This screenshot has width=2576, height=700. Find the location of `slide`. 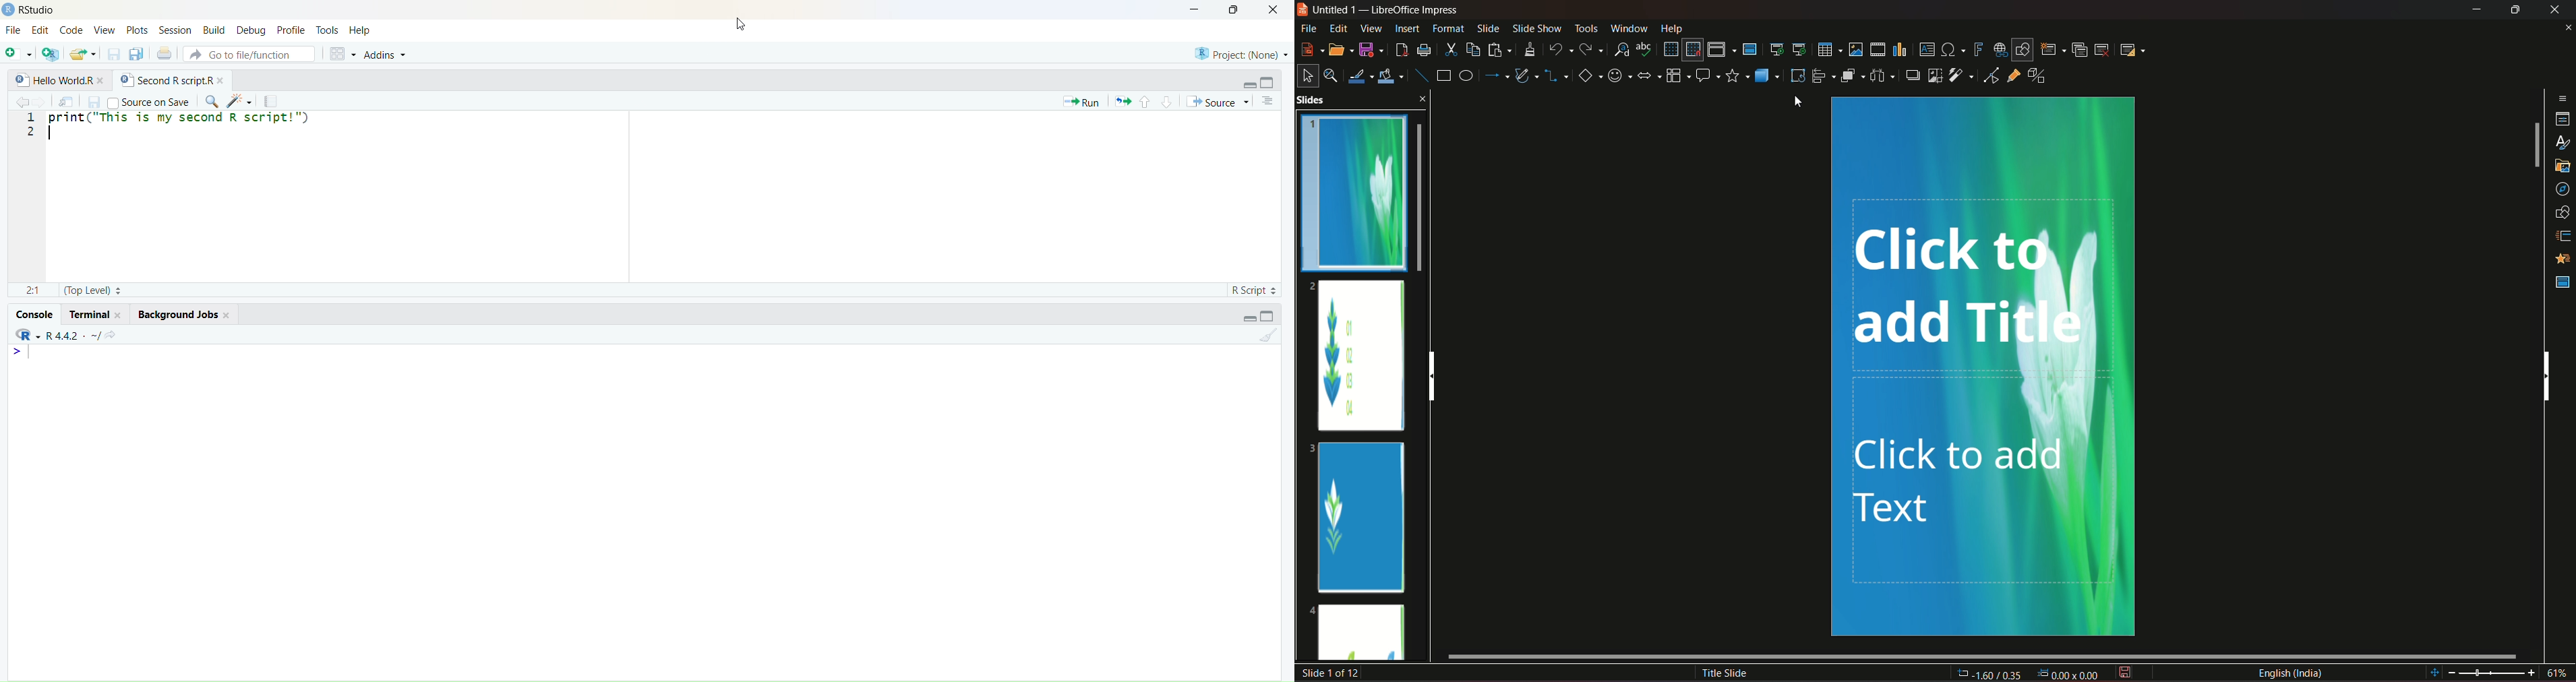

slide is located at coordinates (1488, 28).